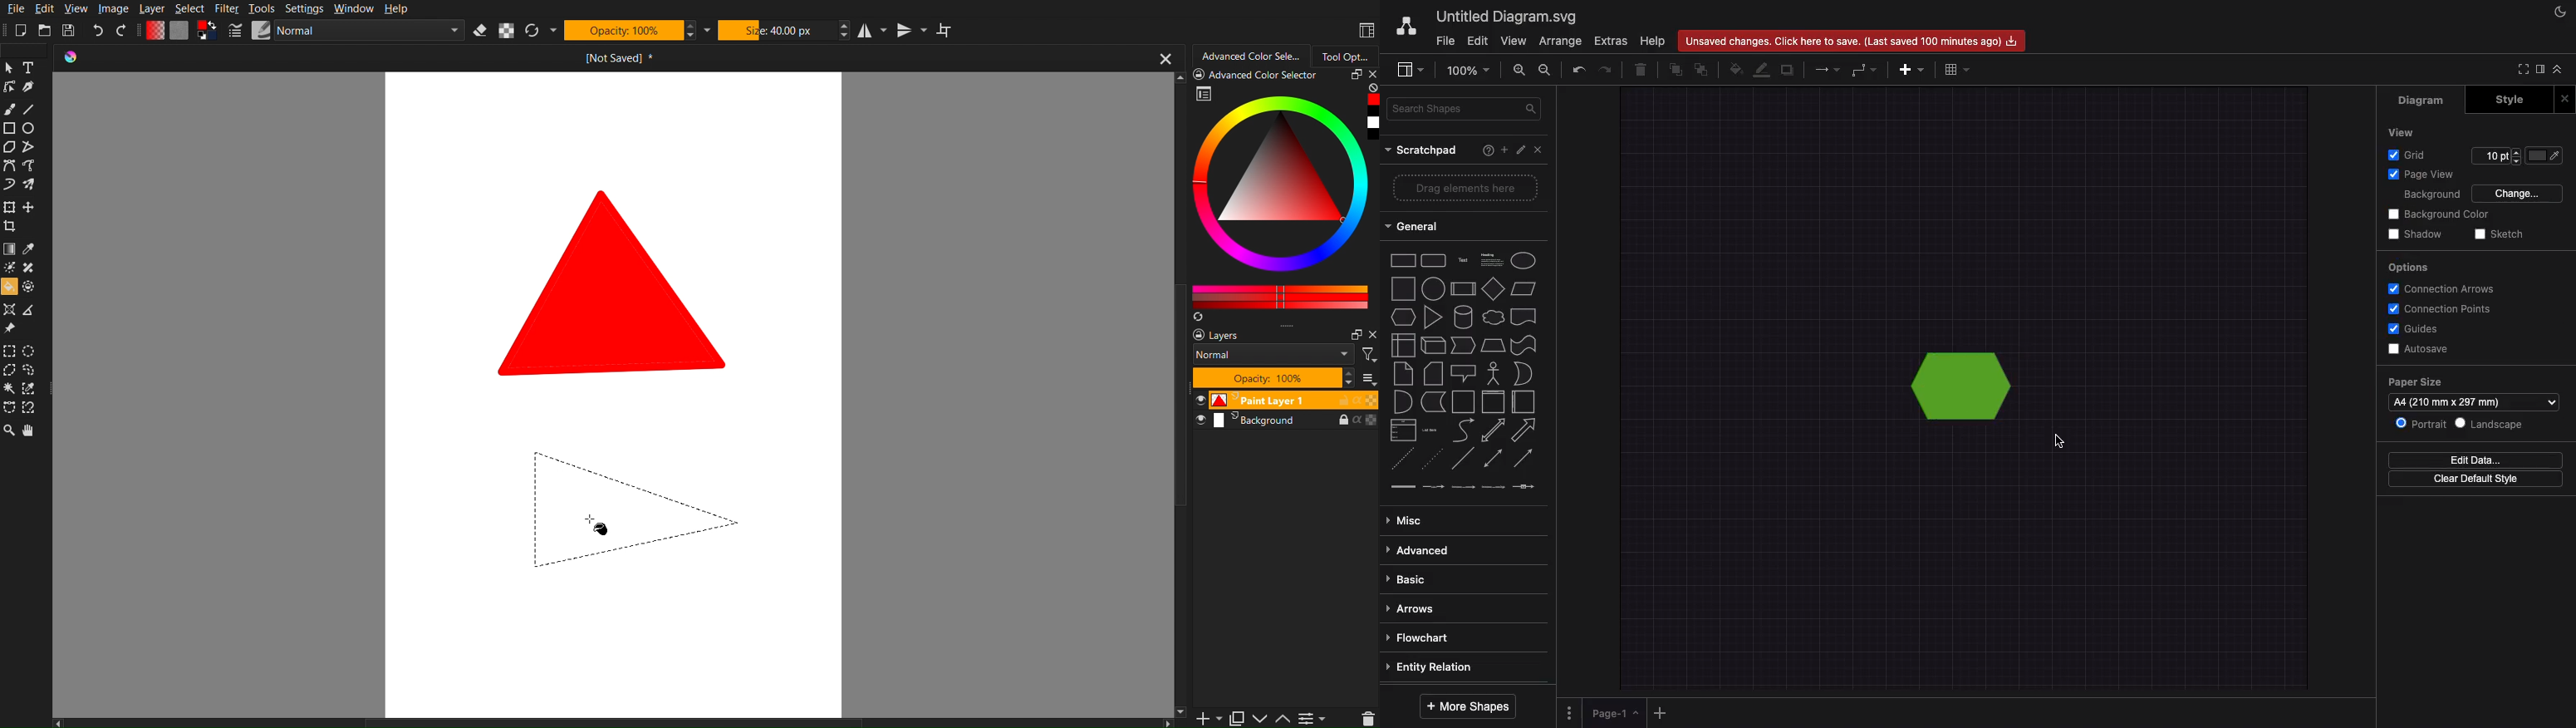 The height and width of the screenshot is (728, 2576). Describe the element at coordinates (9, 67) in the screenshot. I see `Pointer` at that location.